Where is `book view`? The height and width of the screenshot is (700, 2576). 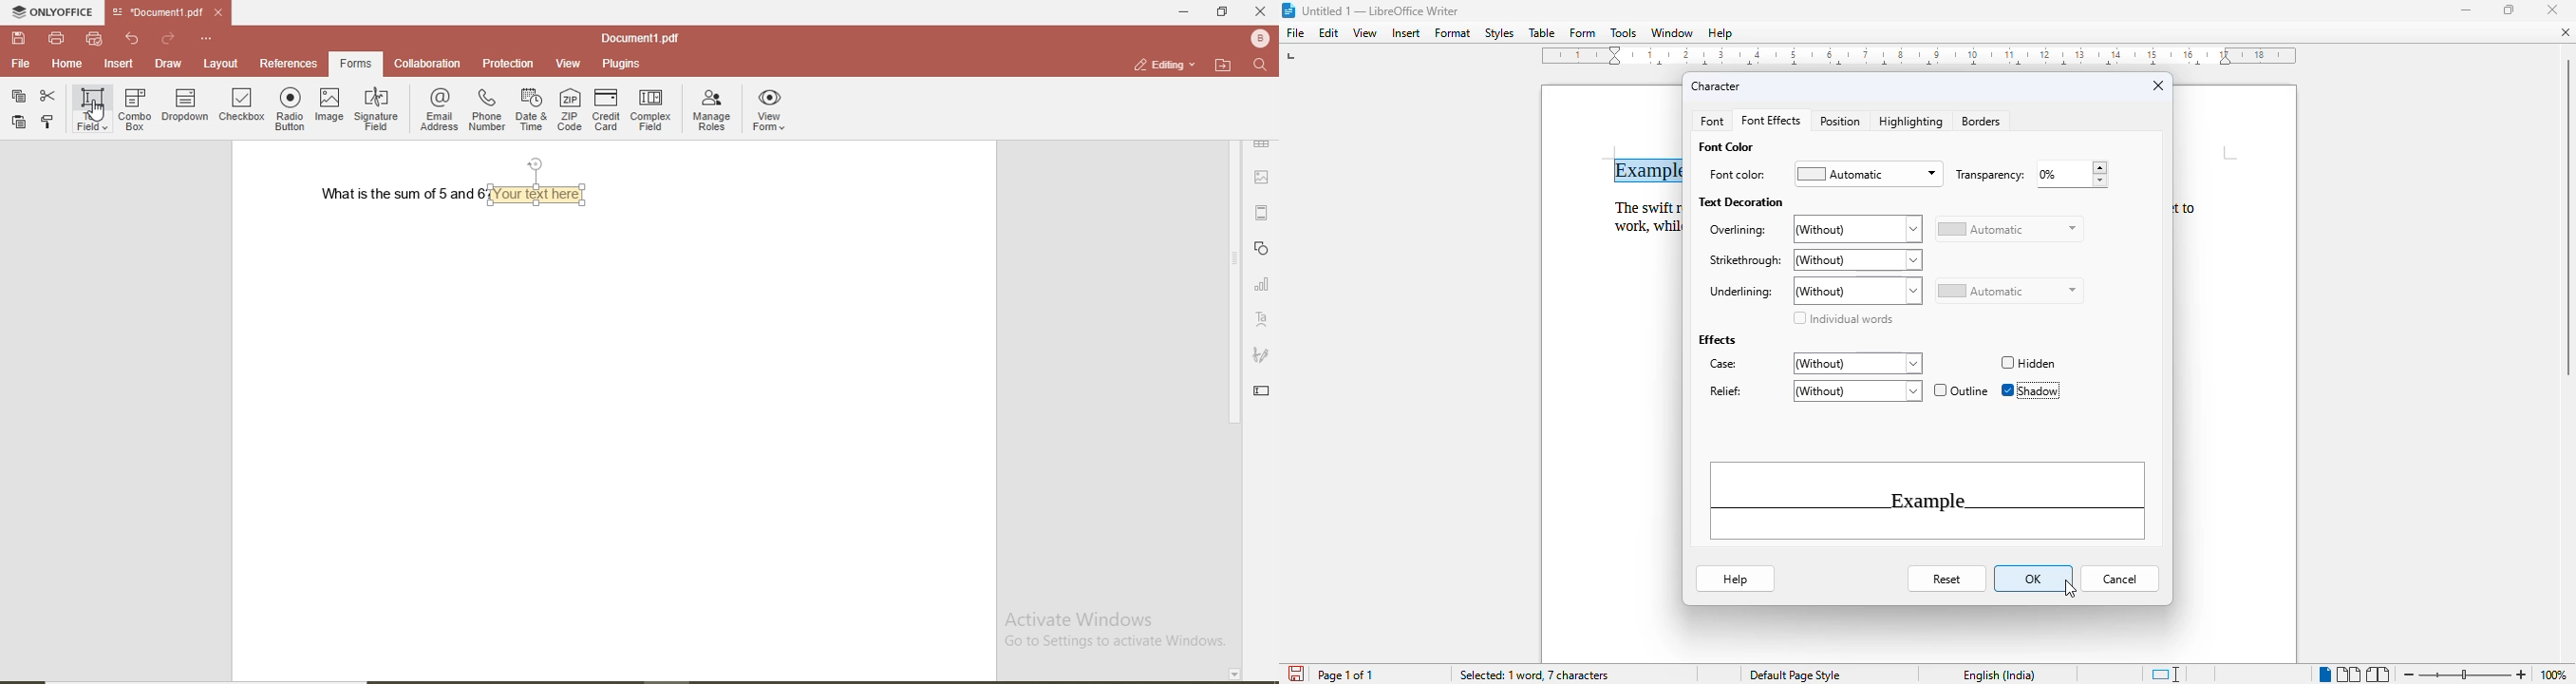 book view is located at coordinates (2379, 674).